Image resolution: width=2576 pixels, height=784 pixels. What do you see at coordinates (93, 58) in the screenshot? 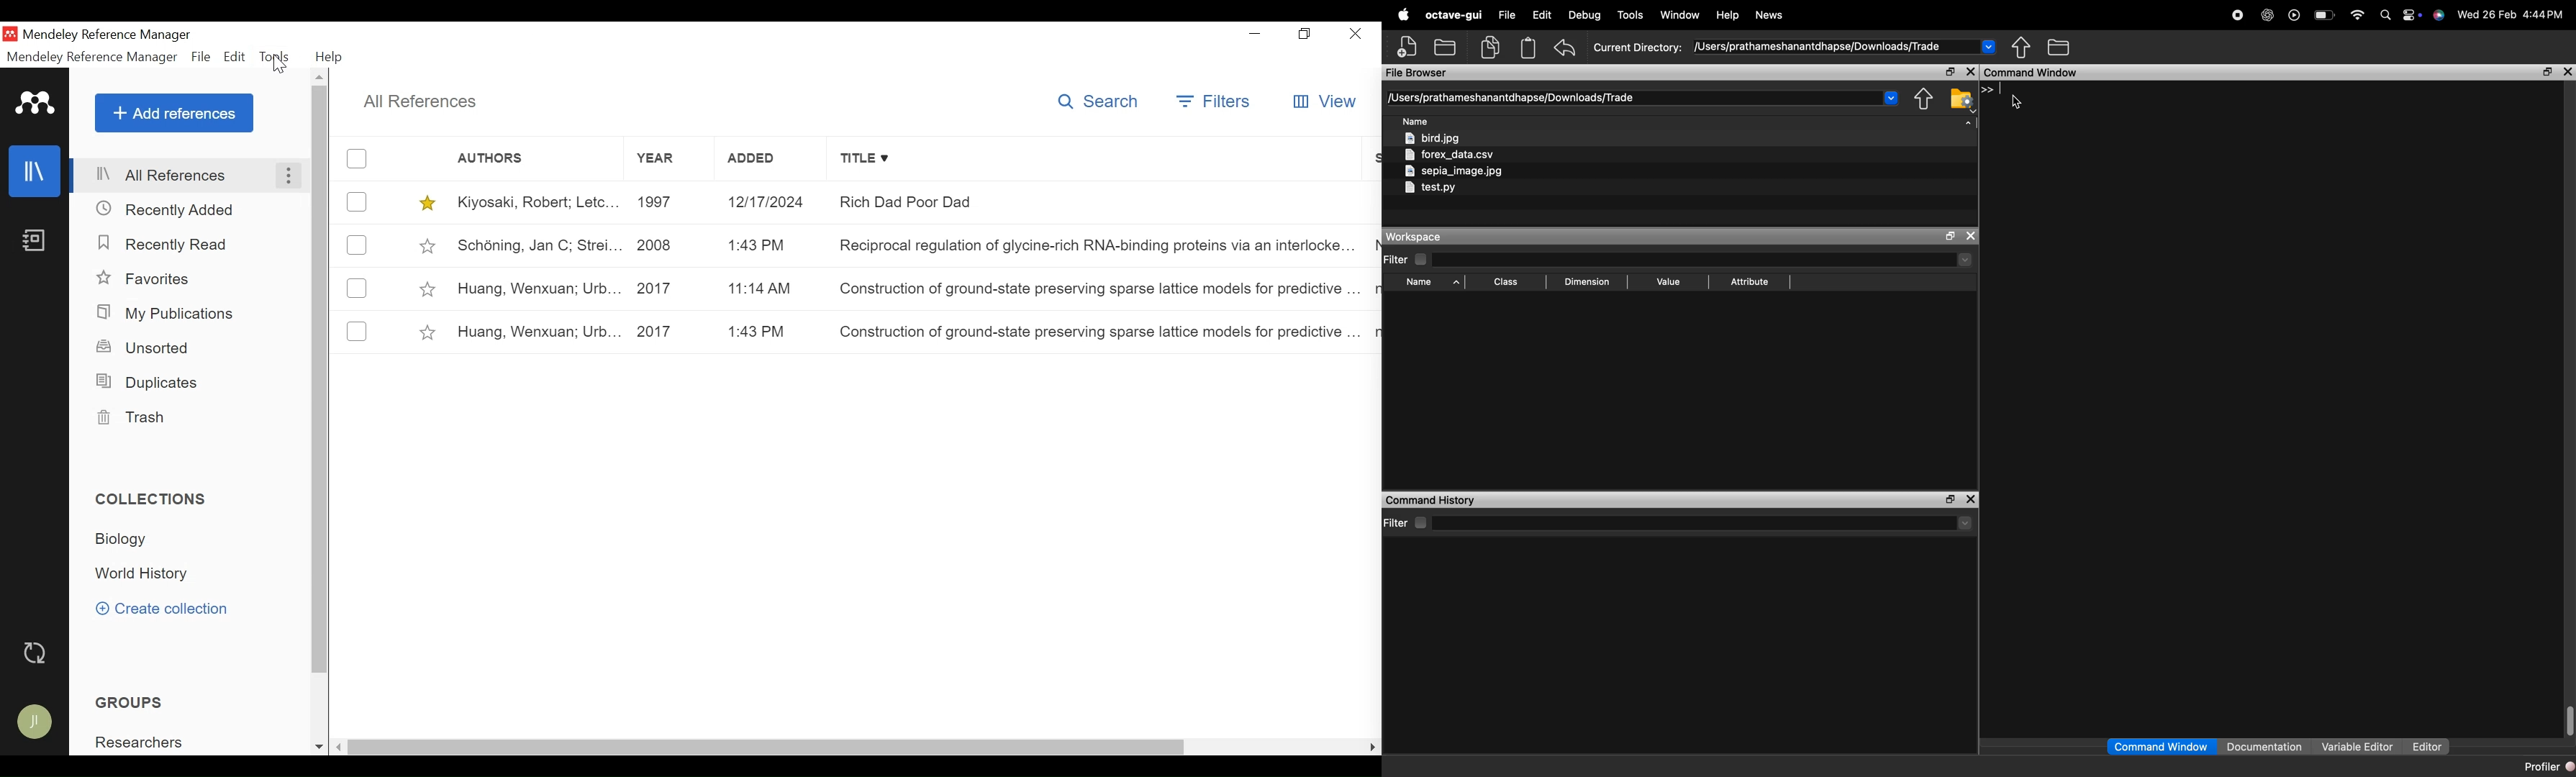
I see `Mendeley Reference Manager` at bounding box center [93, 58].